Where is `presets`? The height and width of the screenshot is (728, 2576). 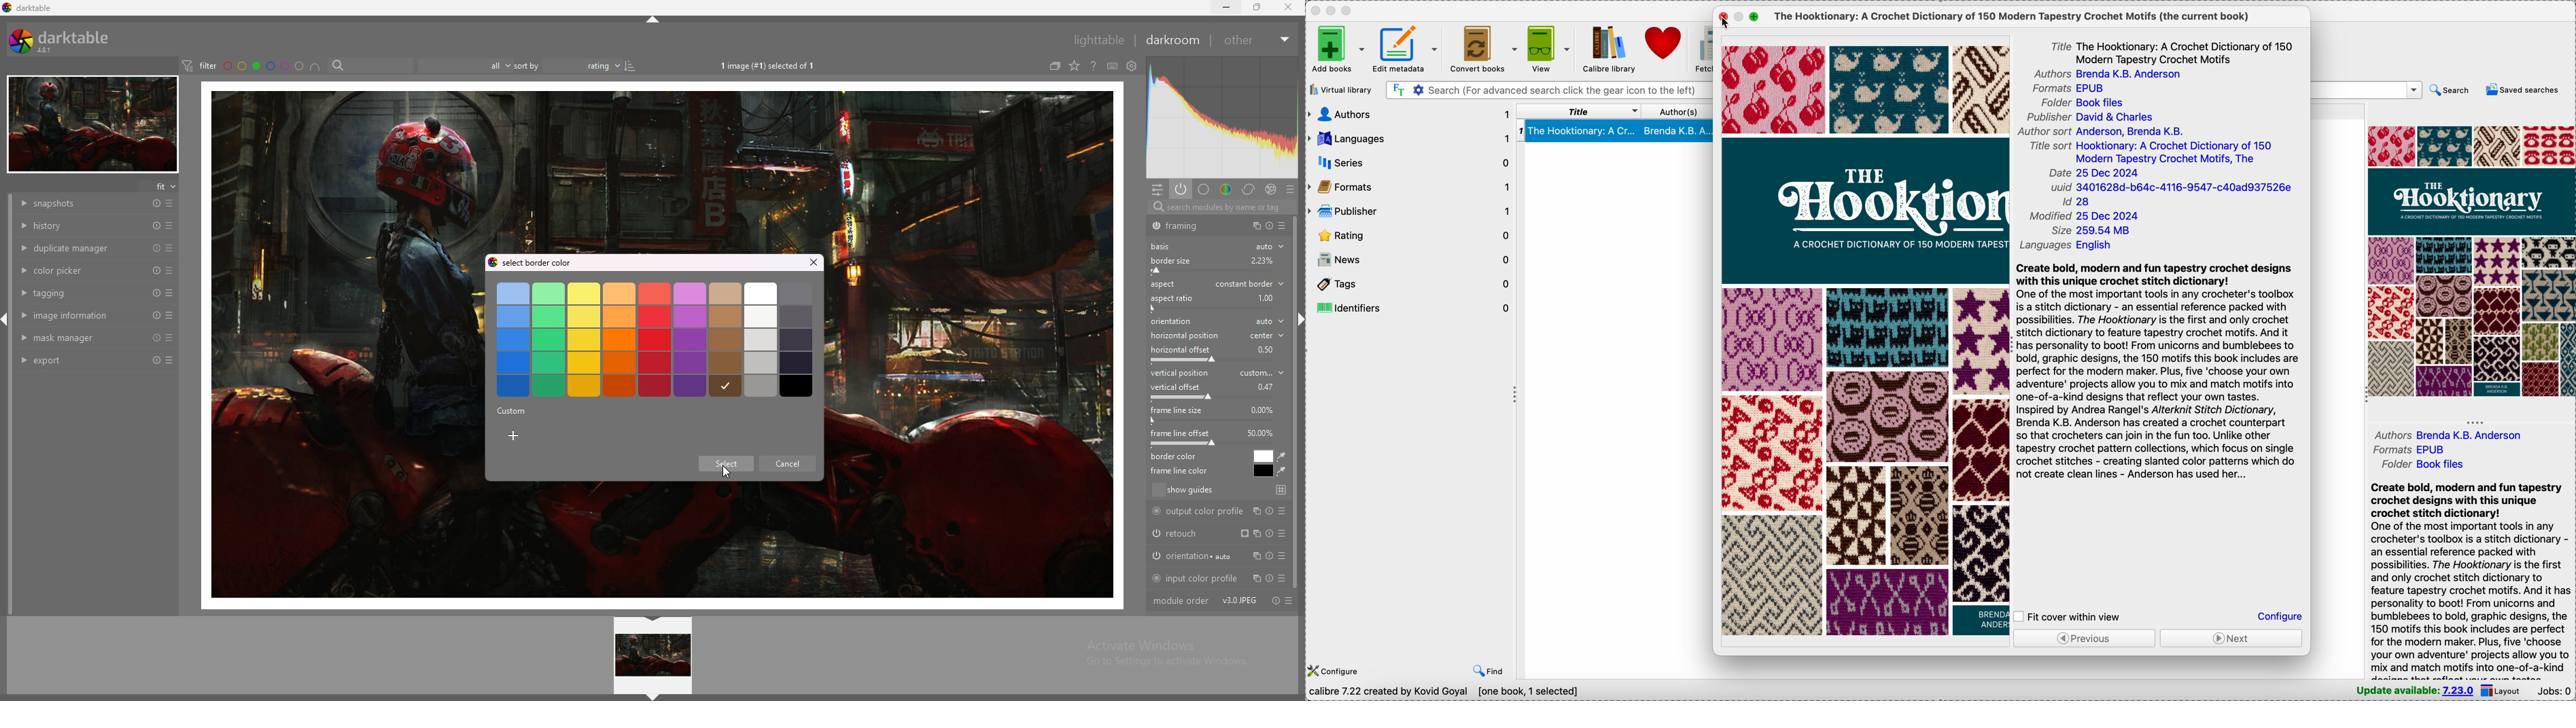 presets is located at coordinates (170, 248).